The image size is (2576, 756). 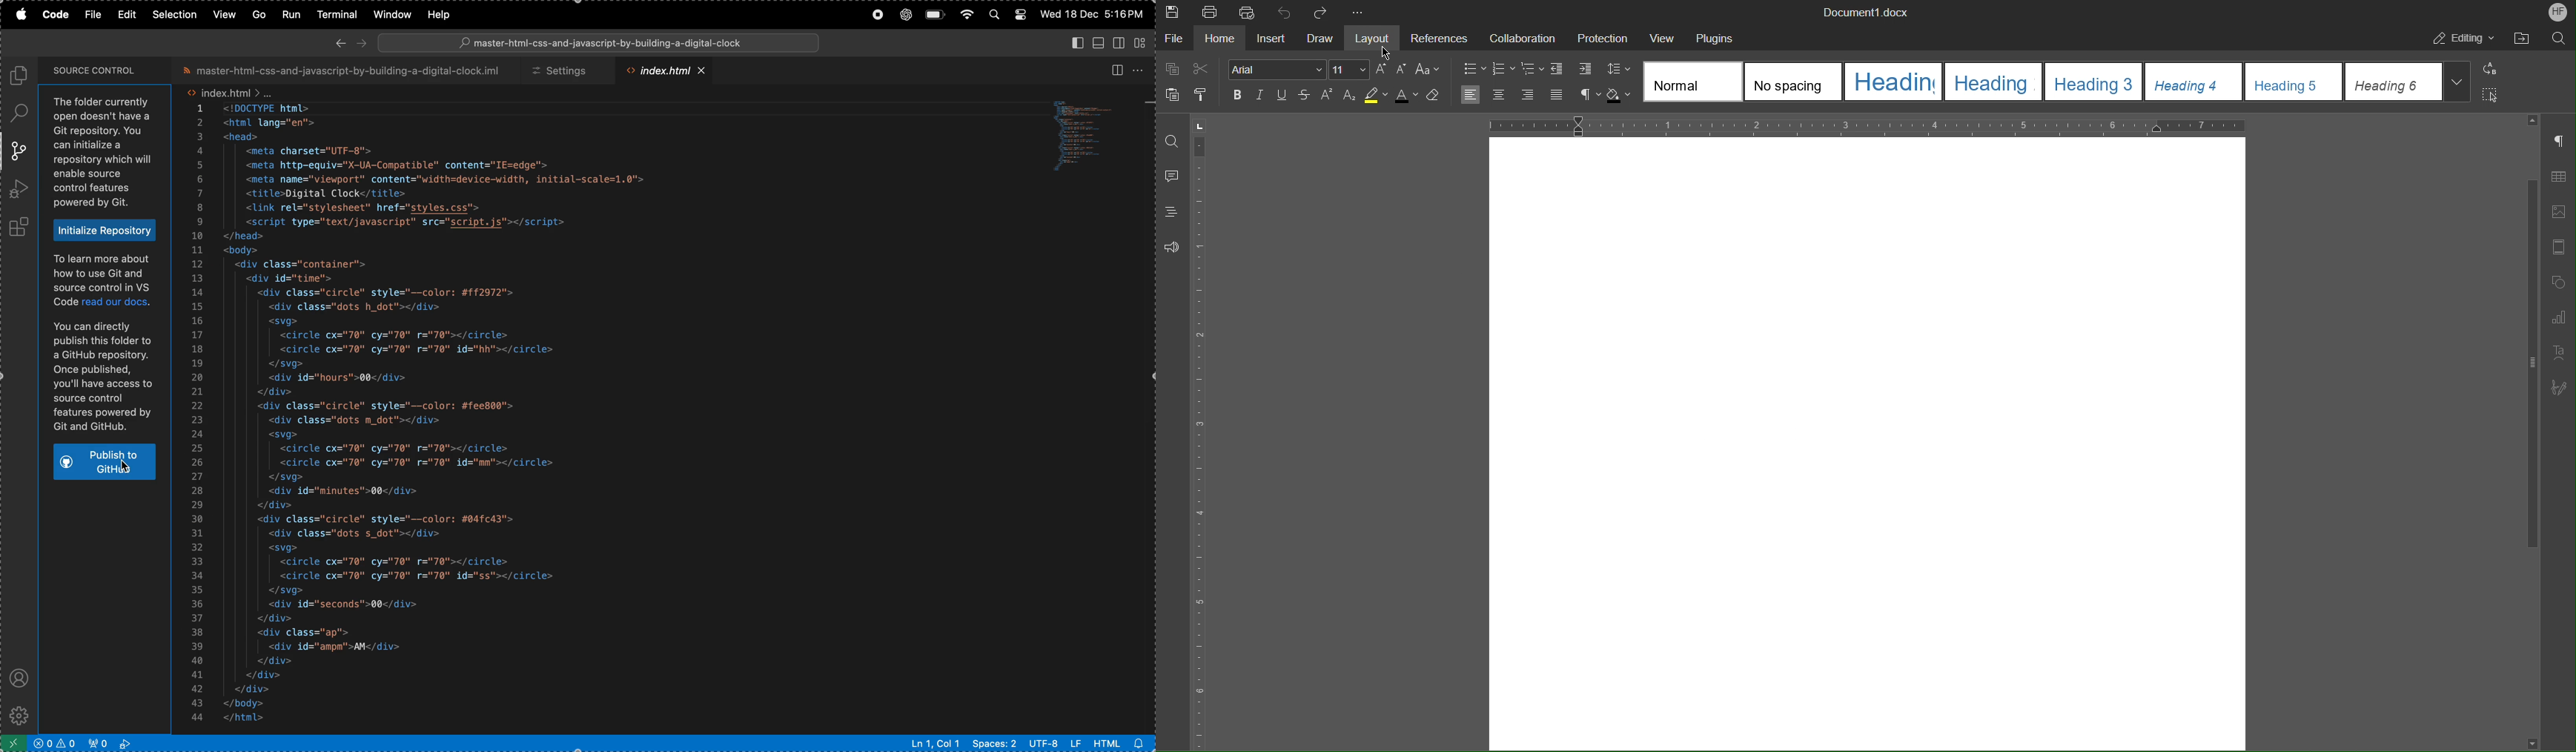 What do you see at coordinates (2558, 179) in the screenshot?
I see `Table` at bounding box center [2558, 179].